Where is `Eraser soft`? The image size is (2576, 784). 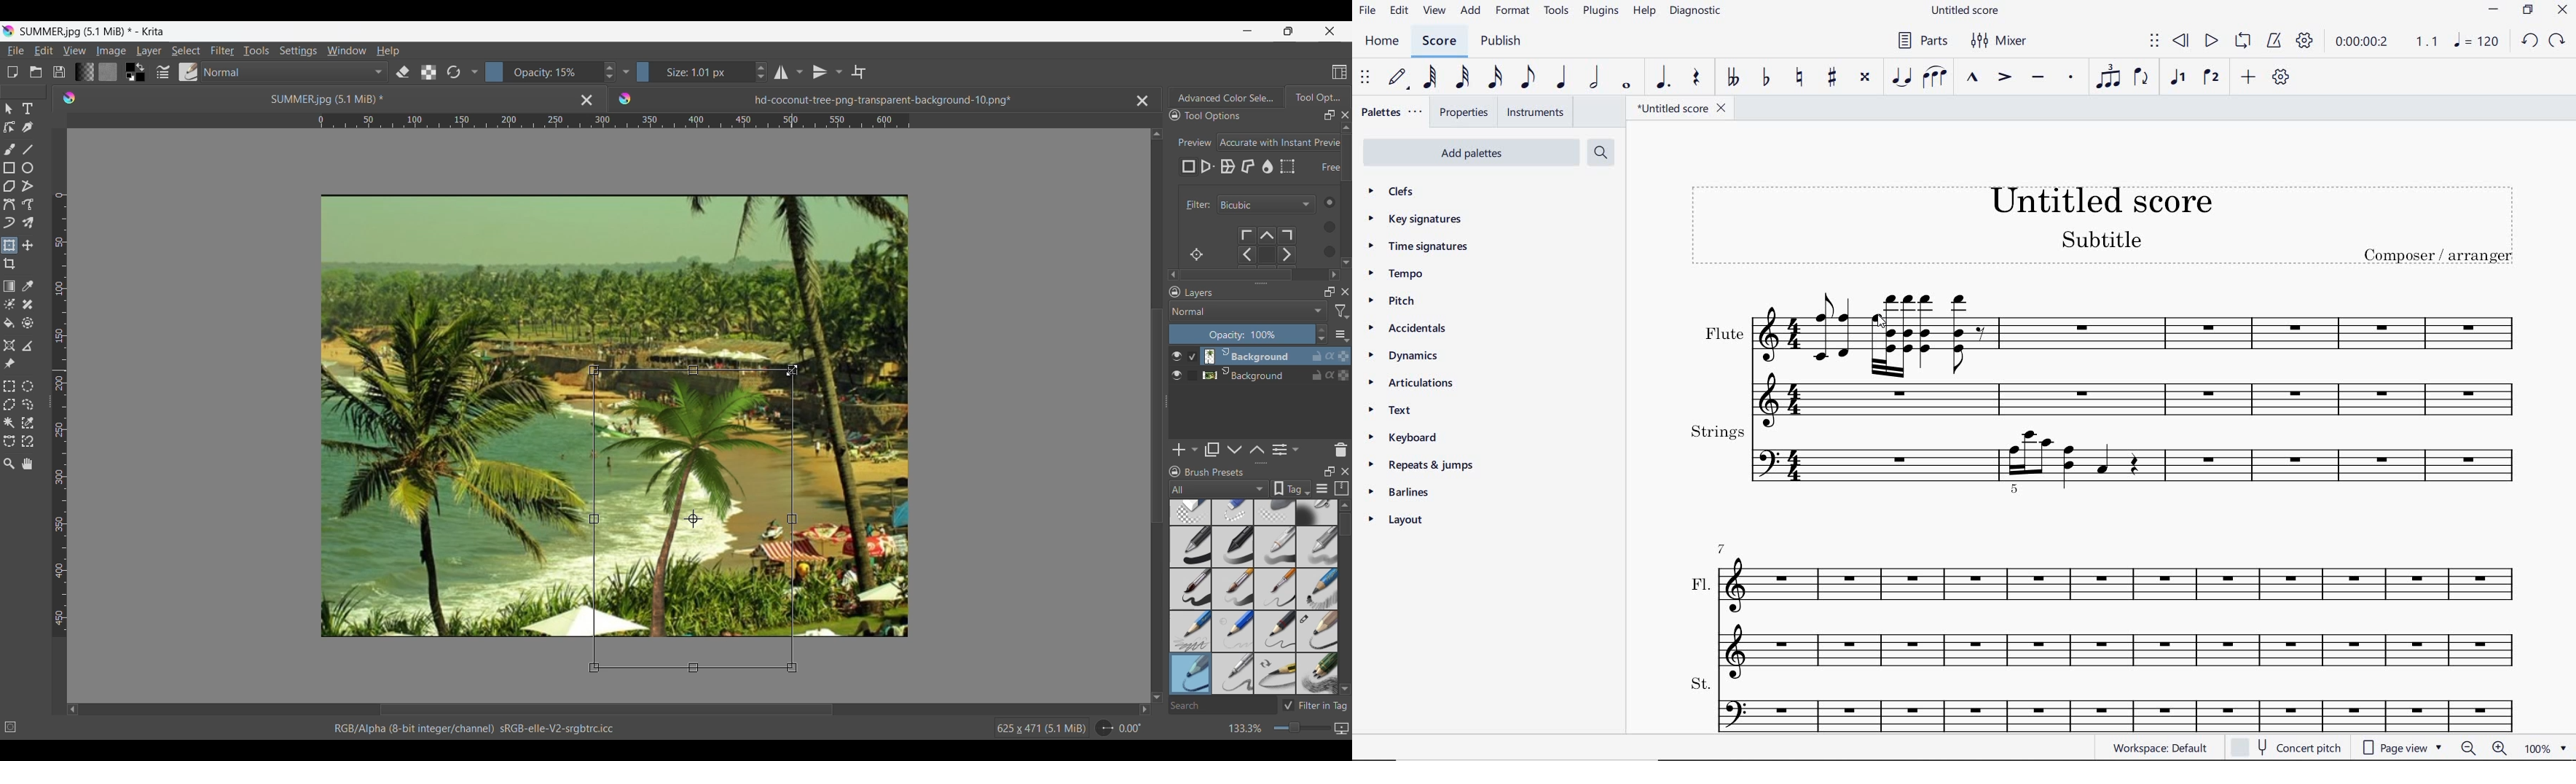 Eraser soft is located at coordinates (1277, 512).